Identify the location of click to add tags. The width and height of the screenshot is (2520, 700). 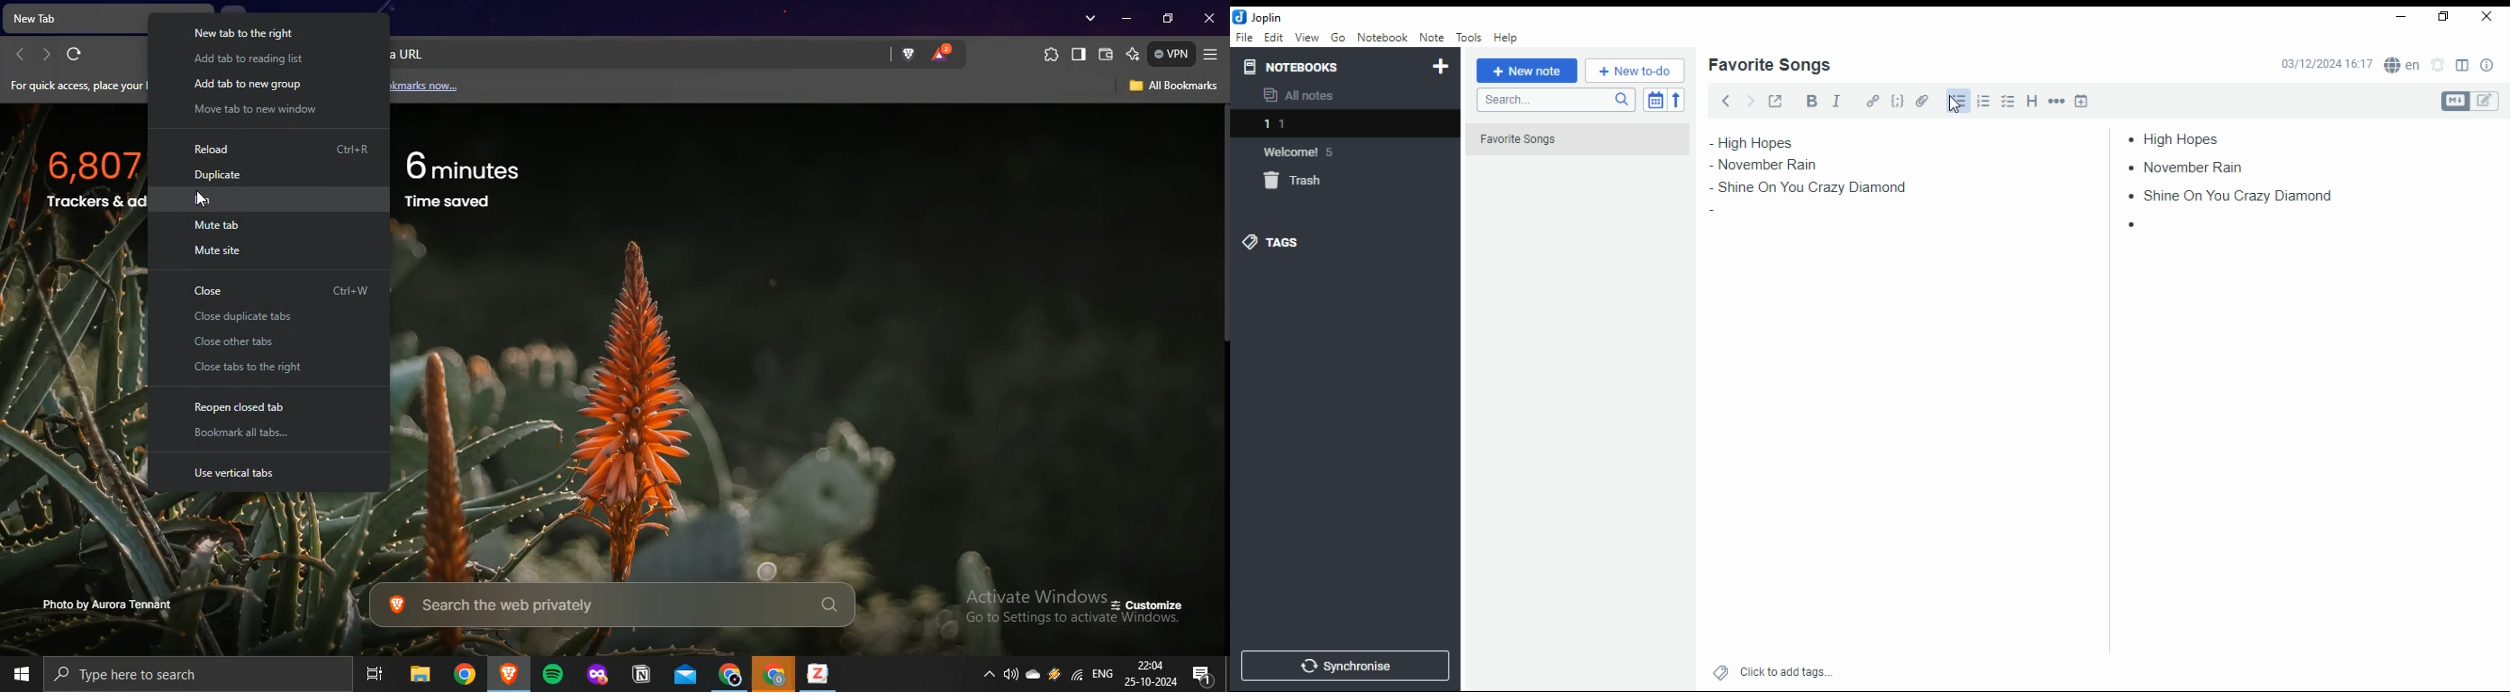
(1786, 669).